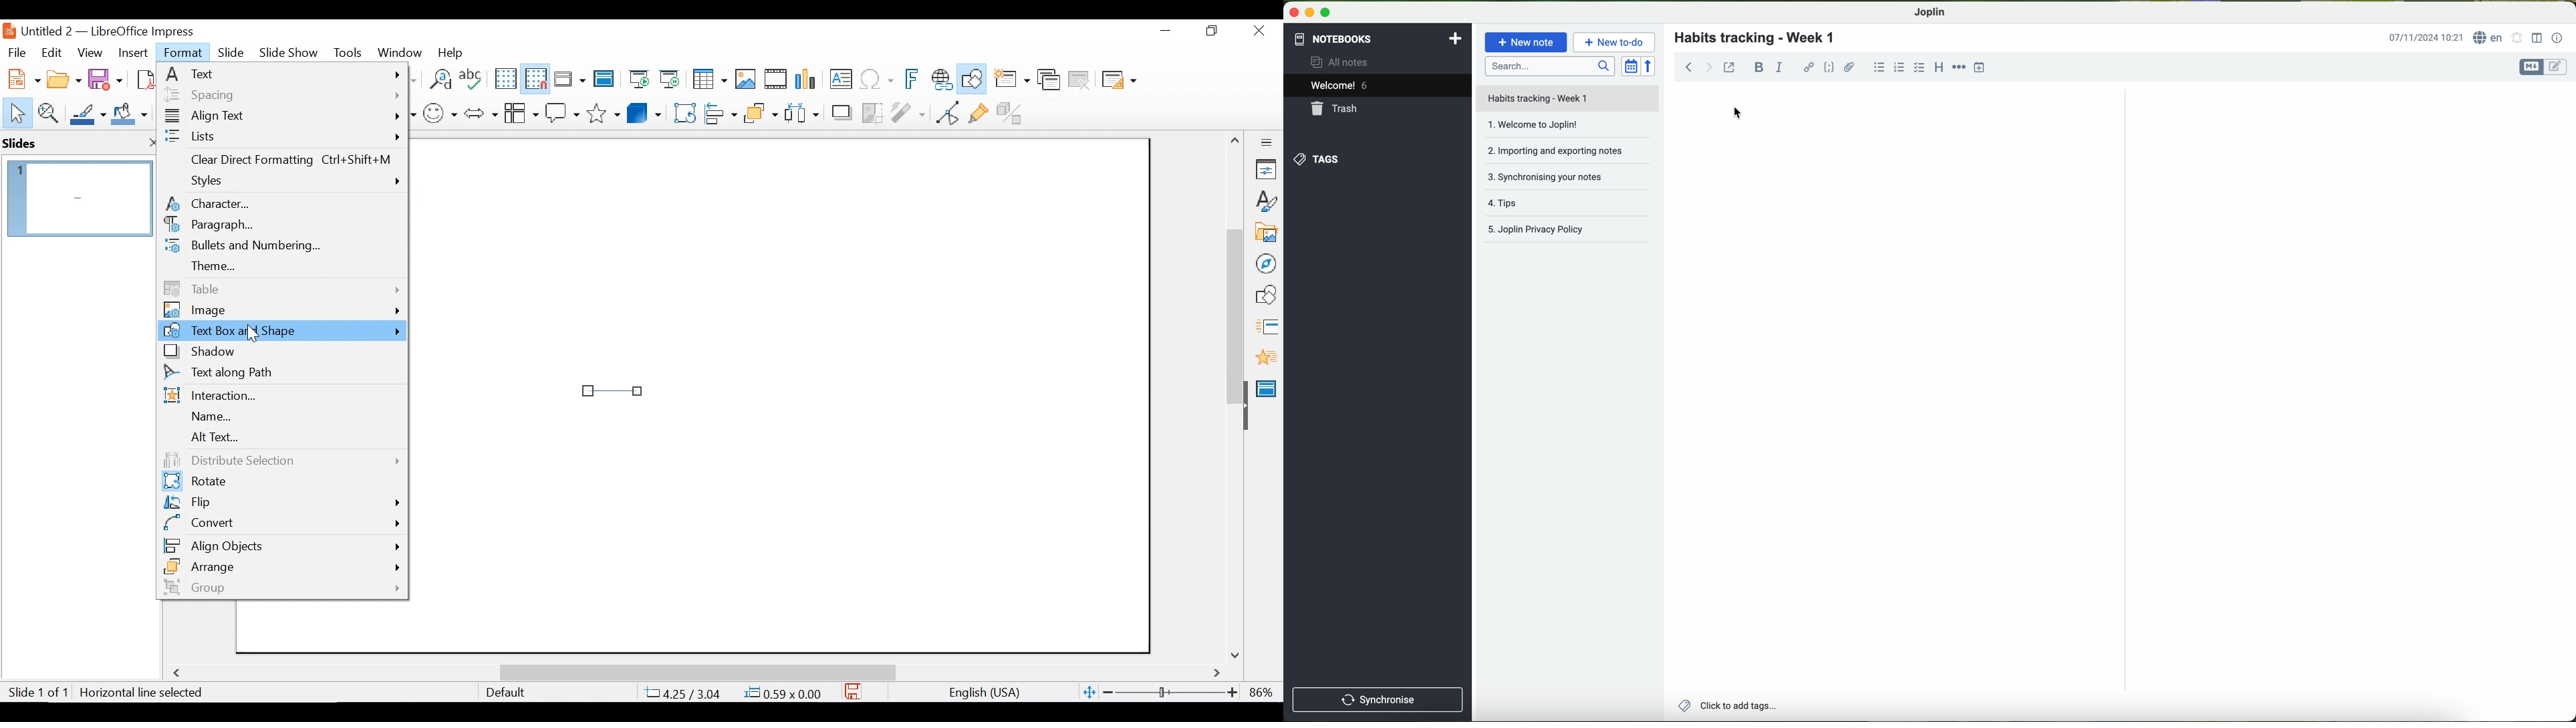  What do you see at coordinates (759, 112) in the screenshot?
I see `Arrange` at bounding box center [759, 112].